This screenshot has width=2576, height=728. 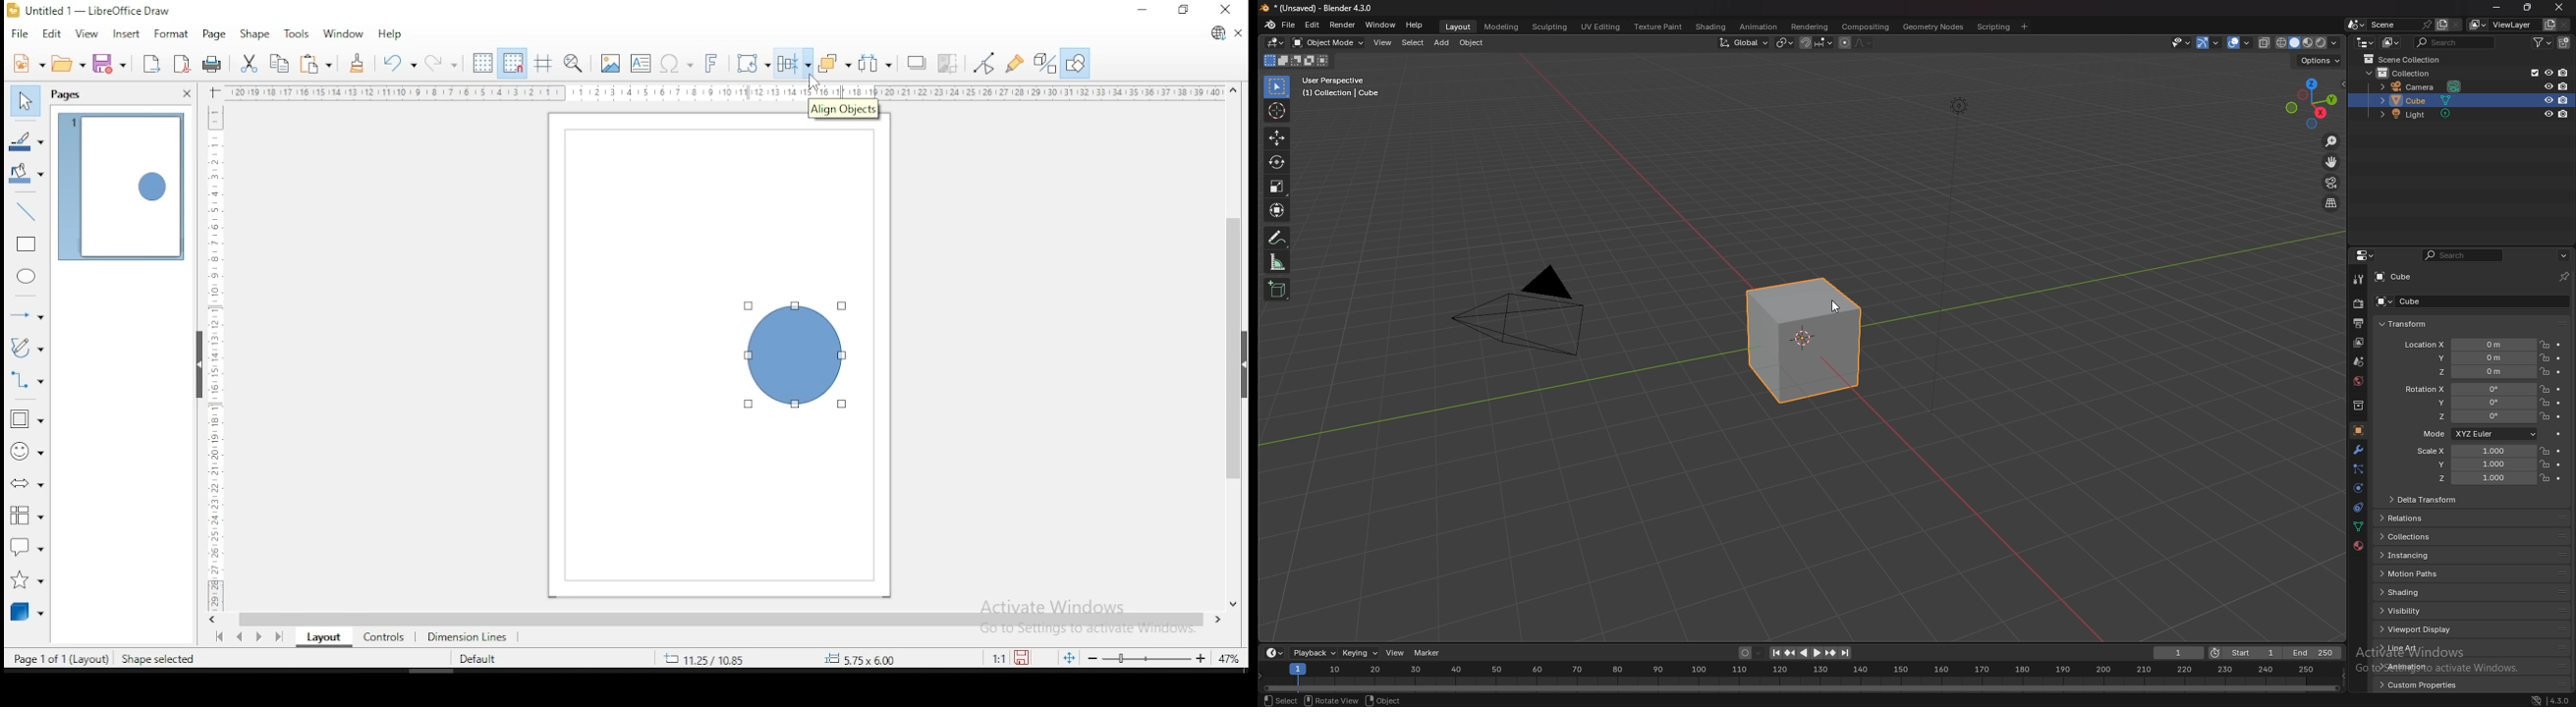 What do you see at coordinates (2360, 449) in the screenshot?
I see `modifier` at bounding box center [2360, 449].